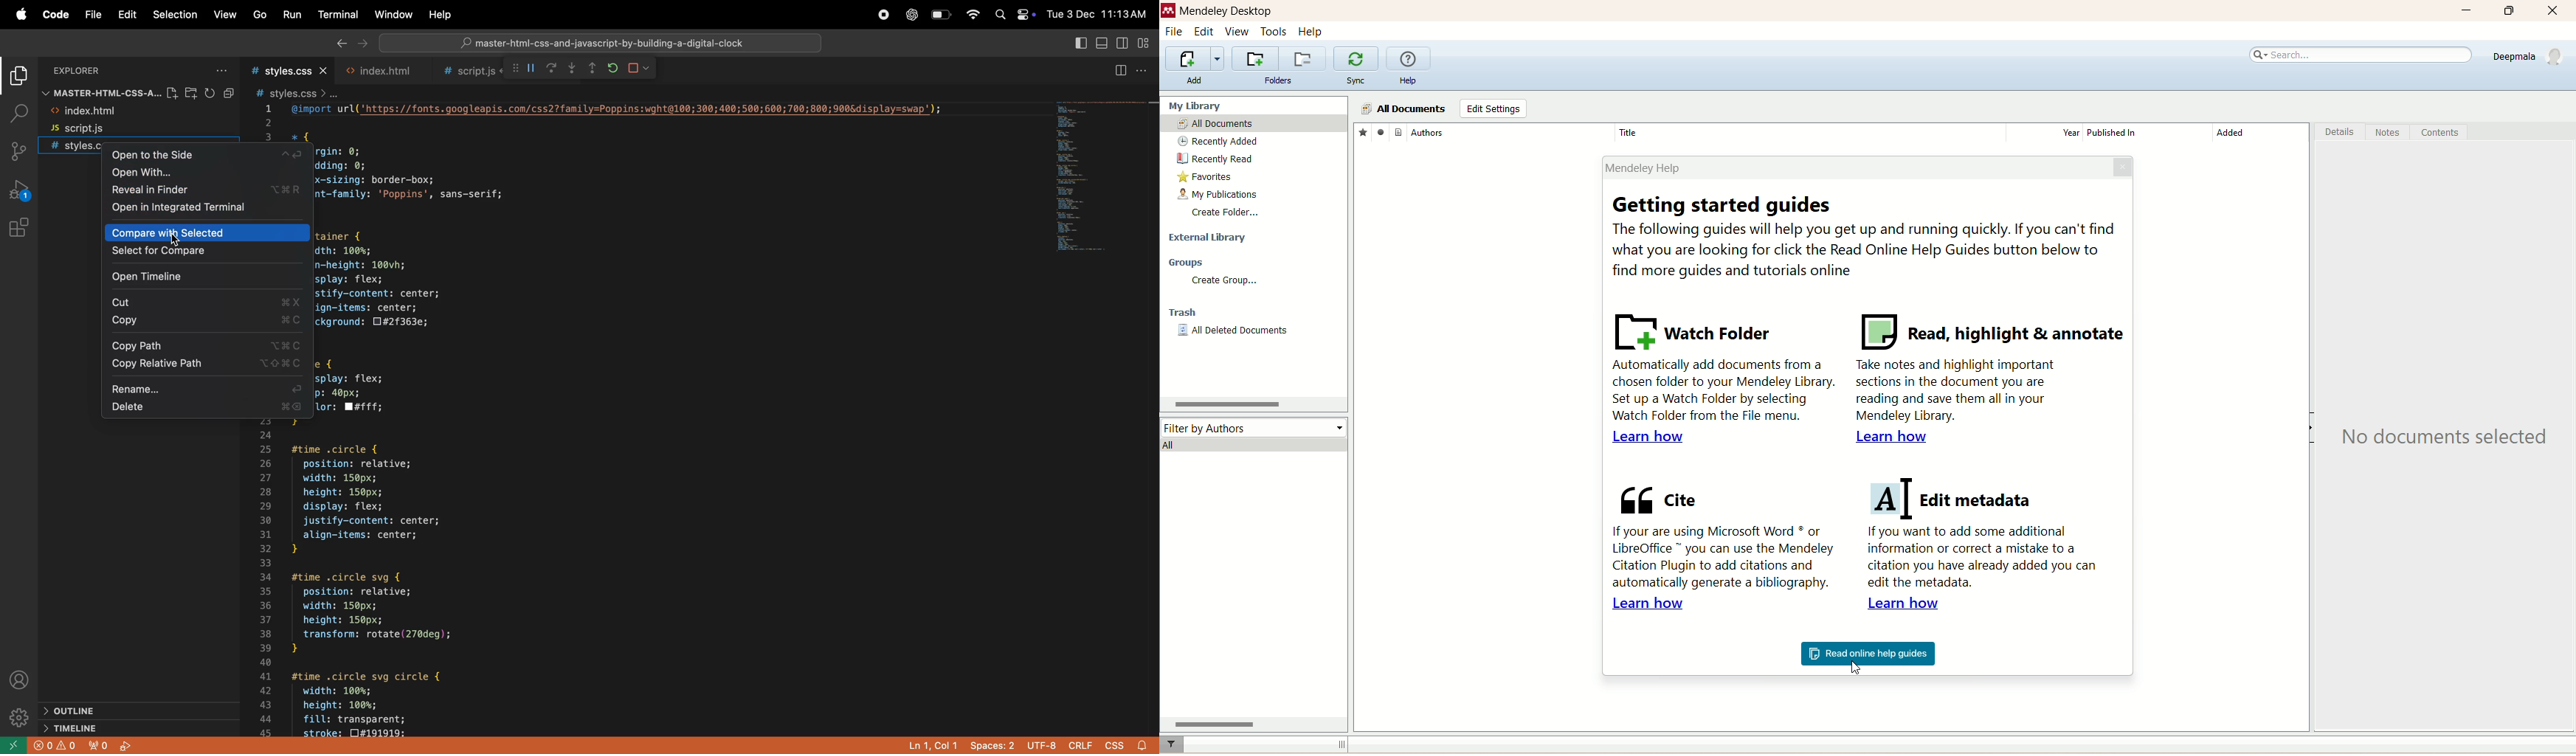 This screenshot has width=2576, height=756. I want to click on preview window, so click(1106, 176).